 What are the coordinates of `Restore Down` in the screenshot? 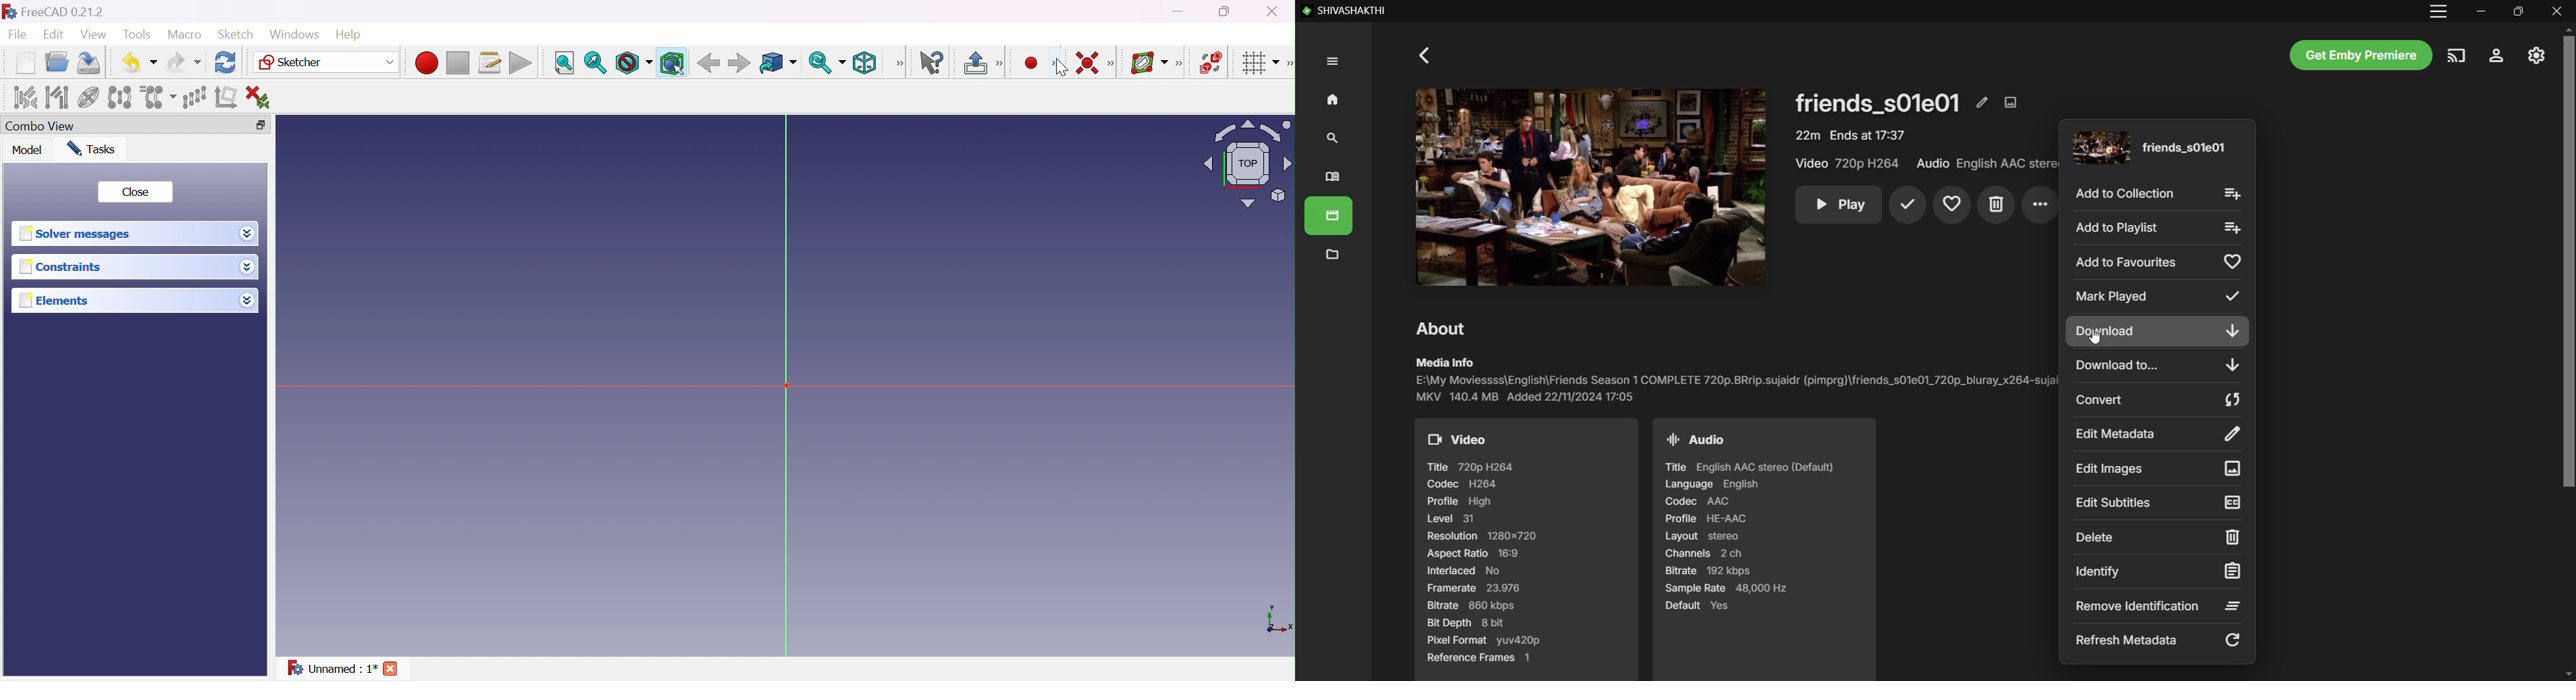 It's located at (2518, 11).